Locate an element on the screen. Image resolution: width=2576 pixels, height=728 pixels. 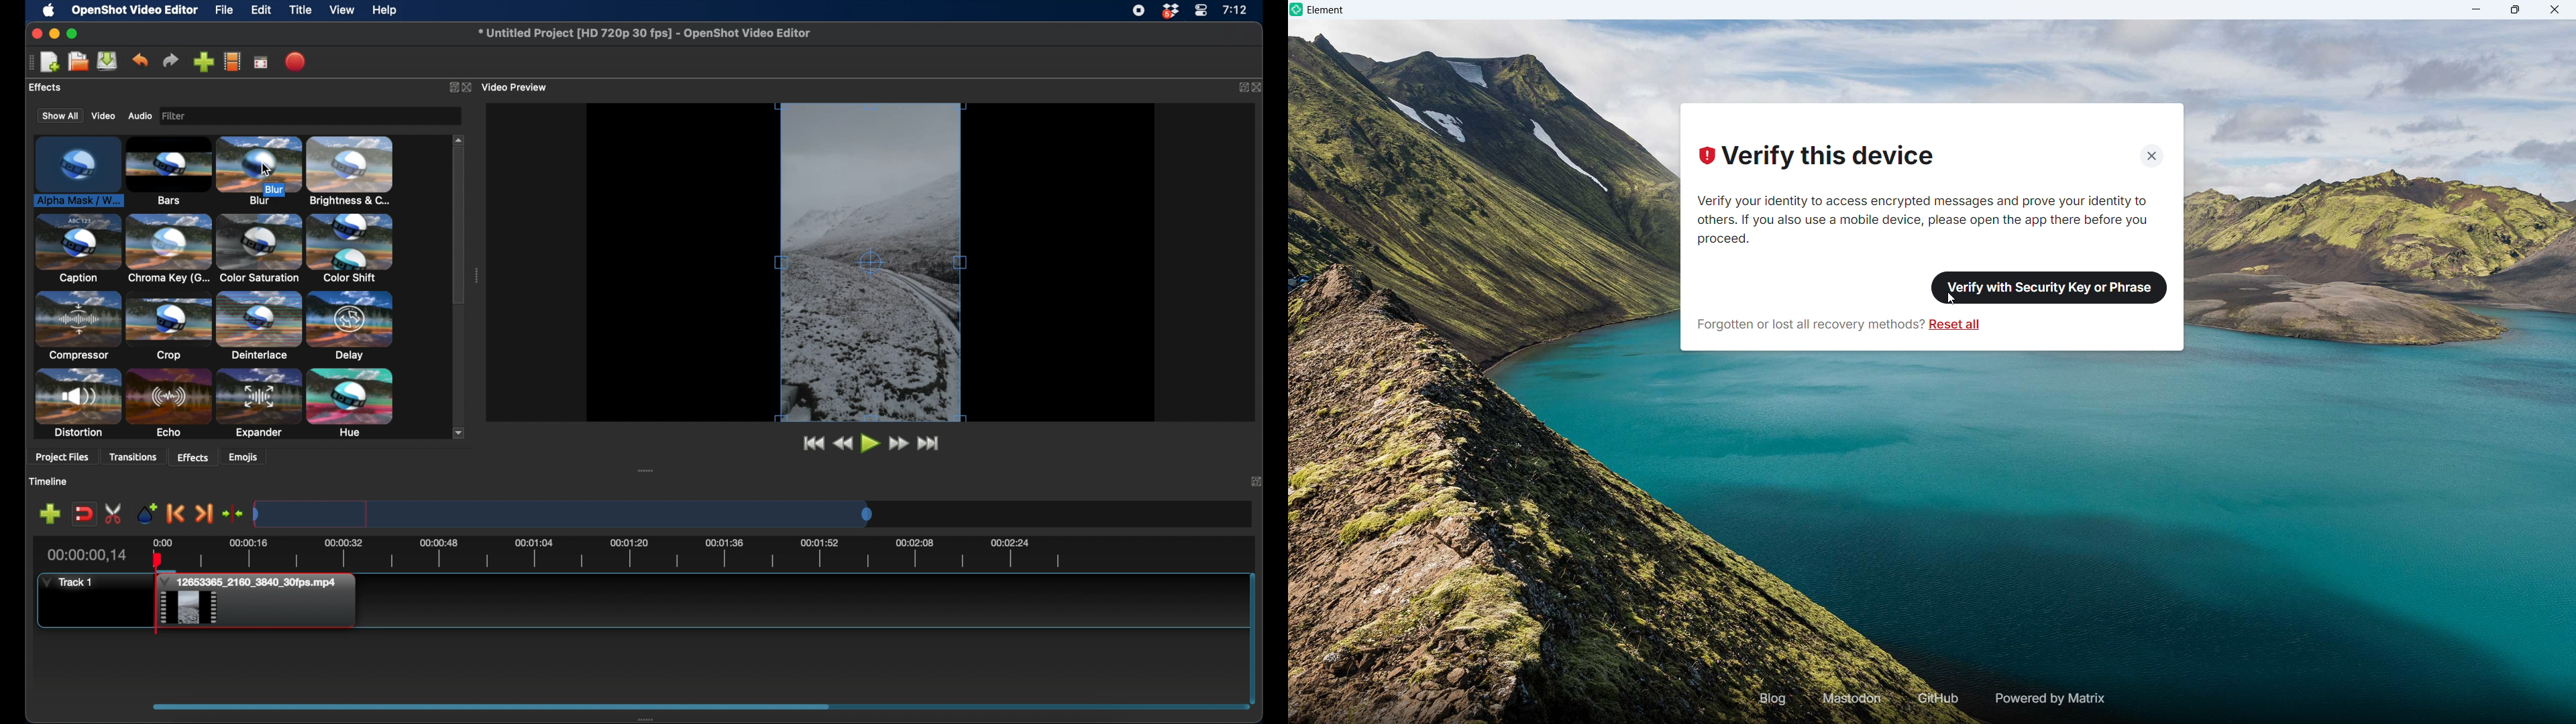
crop is located at coordinates (168, 326).